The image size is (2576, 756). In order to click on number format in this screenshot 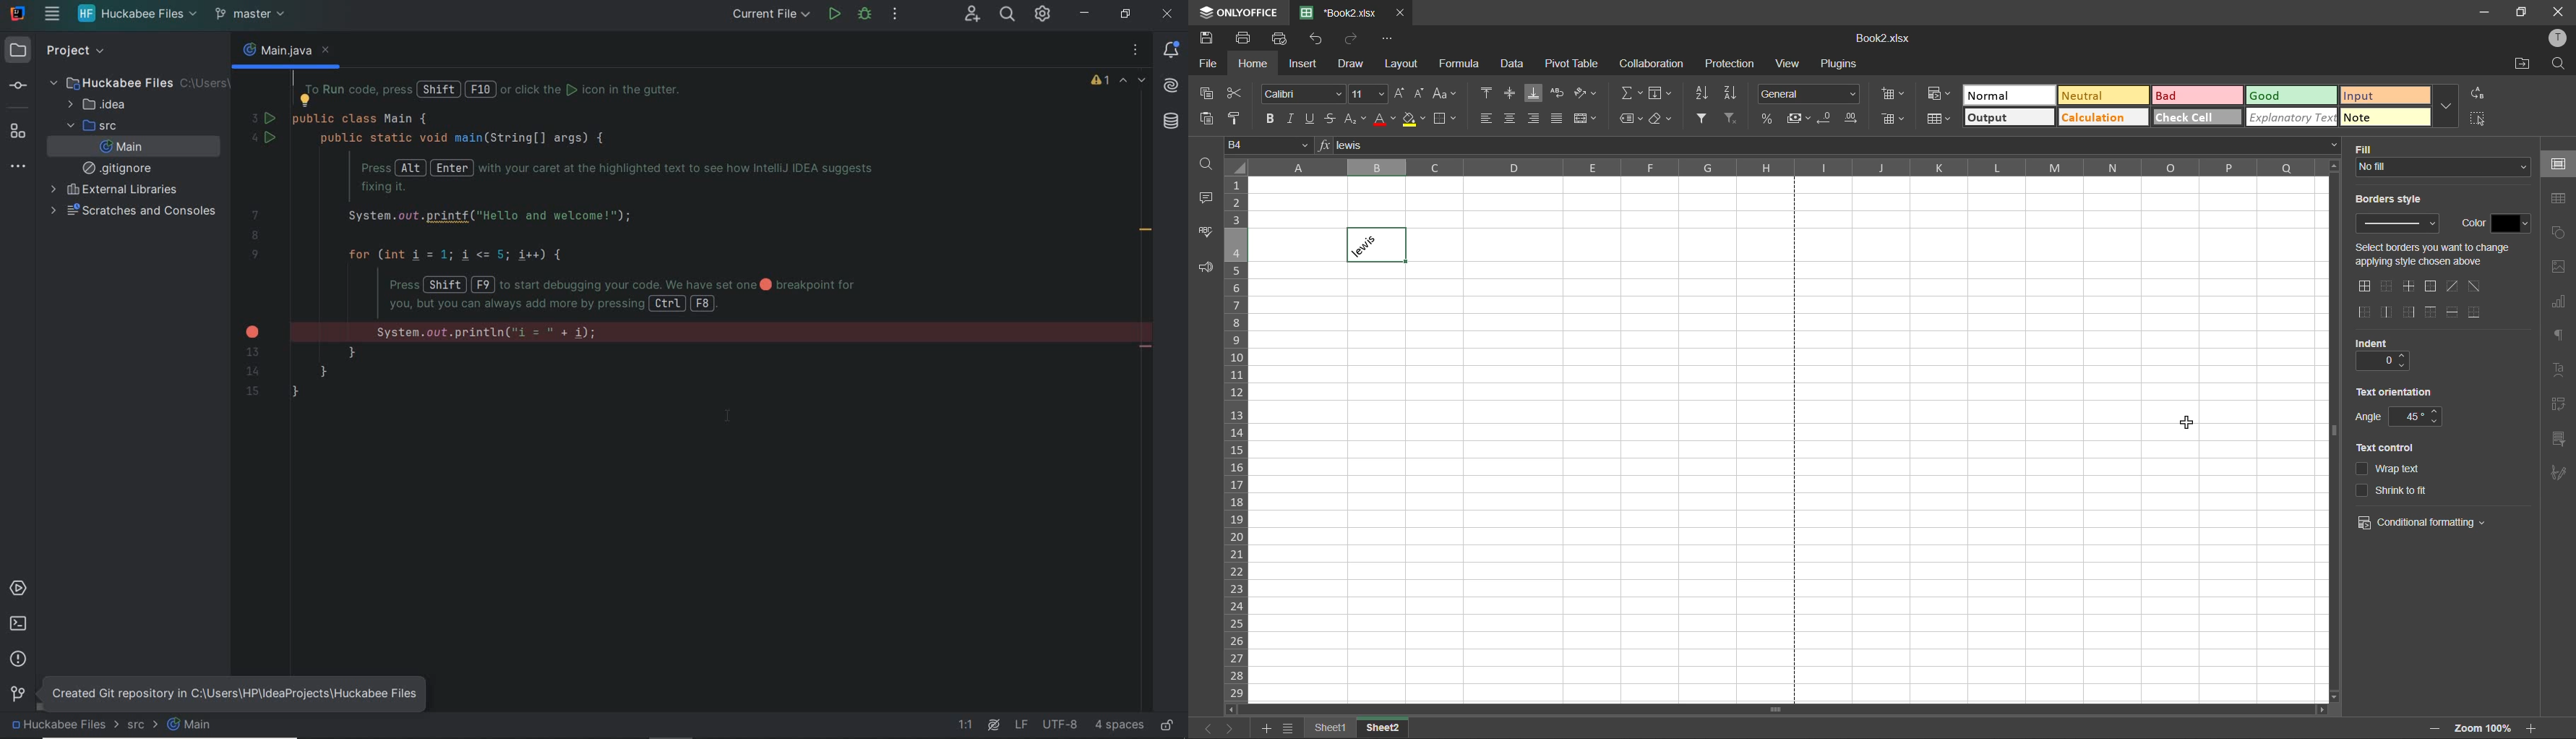, I will do `click(1811, 94)`.